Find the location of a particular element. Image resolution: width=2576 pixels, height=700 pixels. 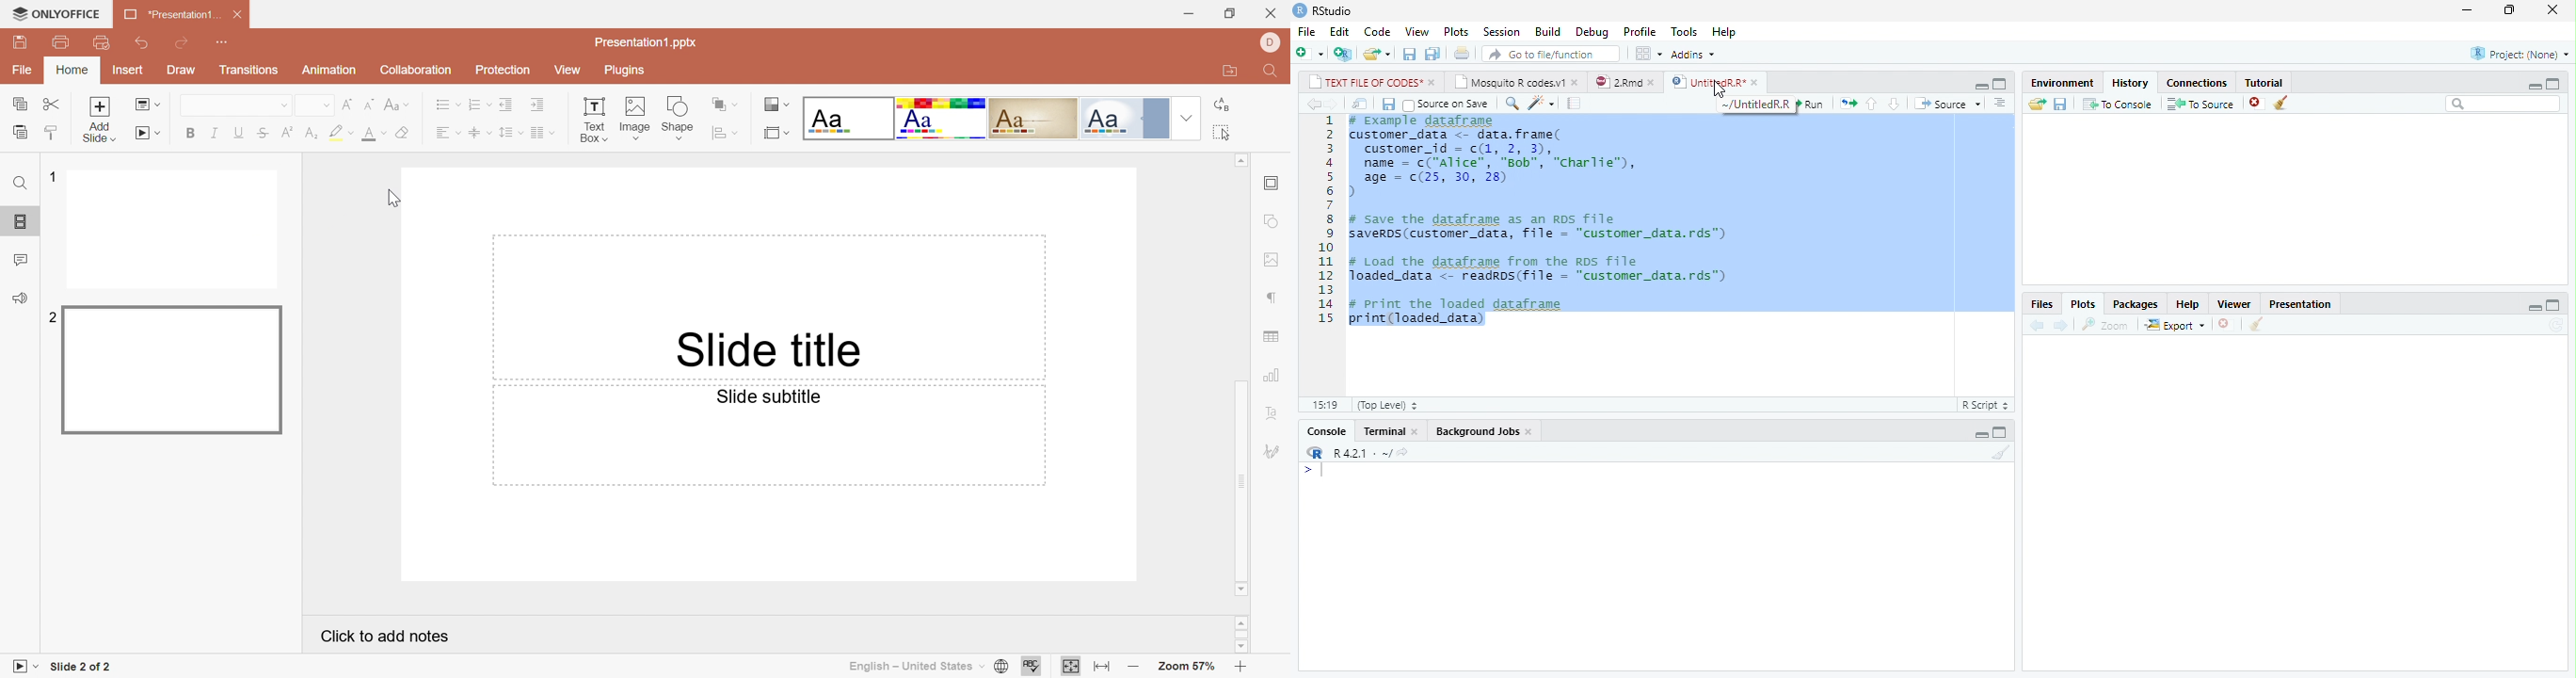

Connections is located at coordinates (2197, 84).